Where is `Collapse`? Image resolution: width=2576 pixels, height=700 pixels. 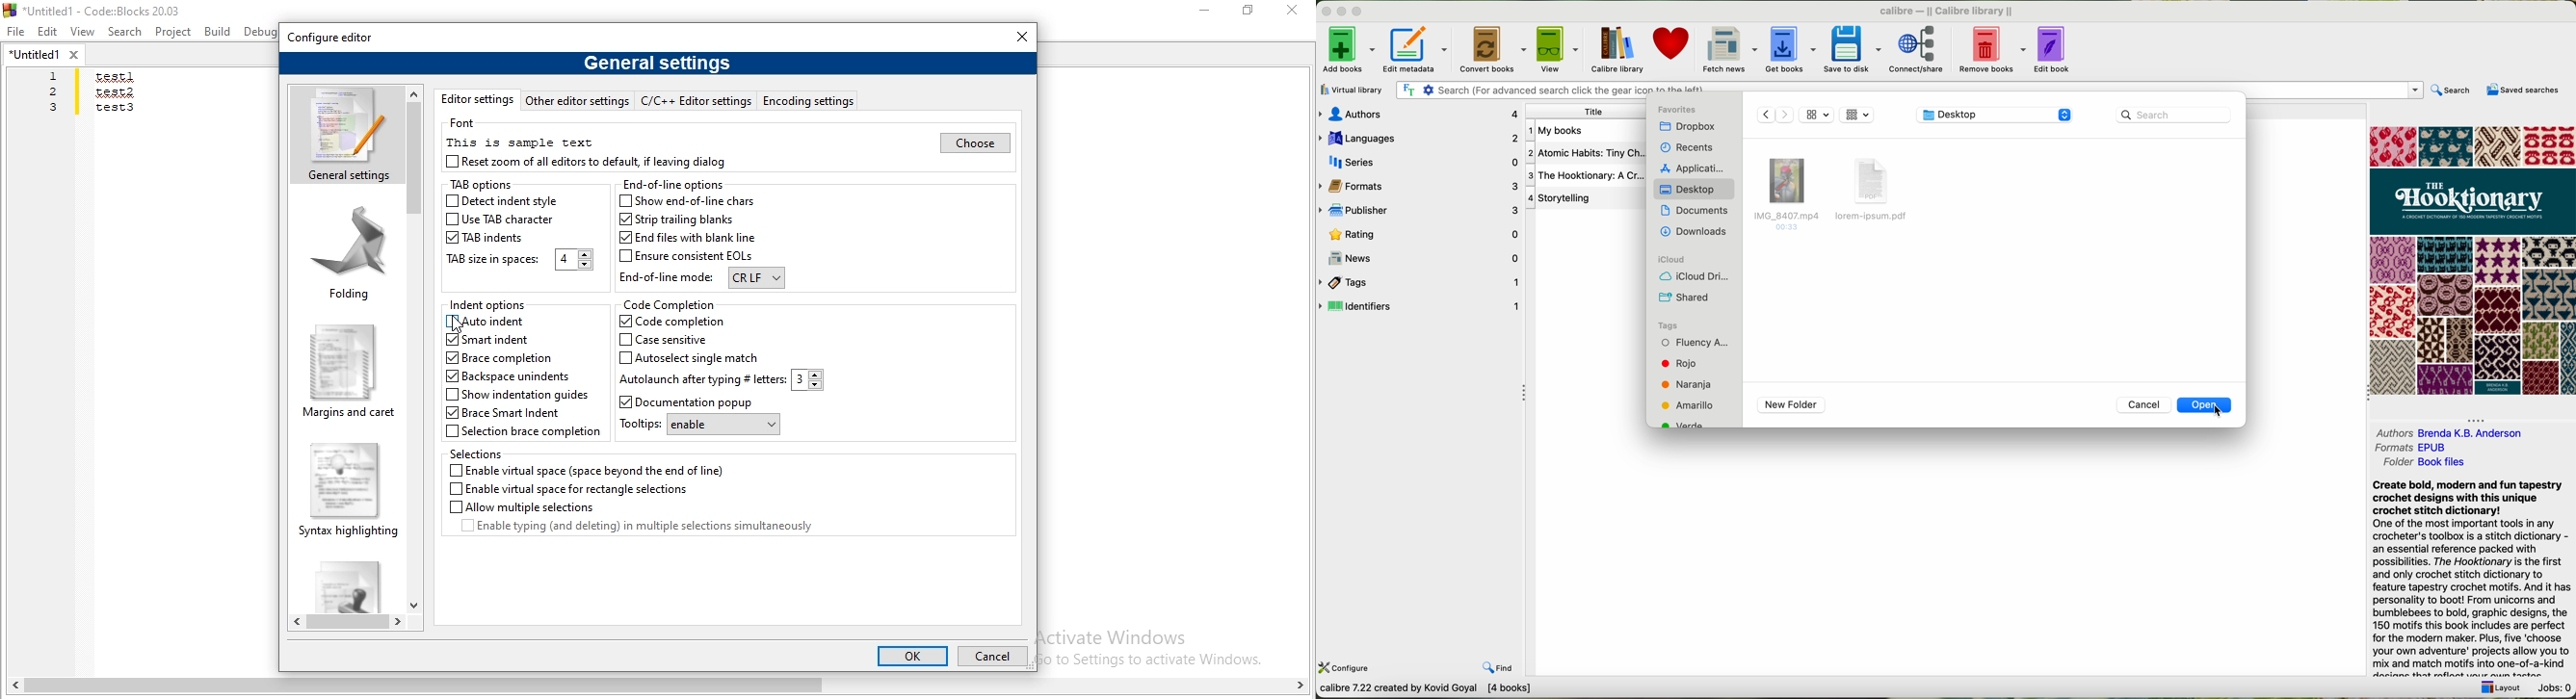
Collapse is located at coordinates (2364, 396).